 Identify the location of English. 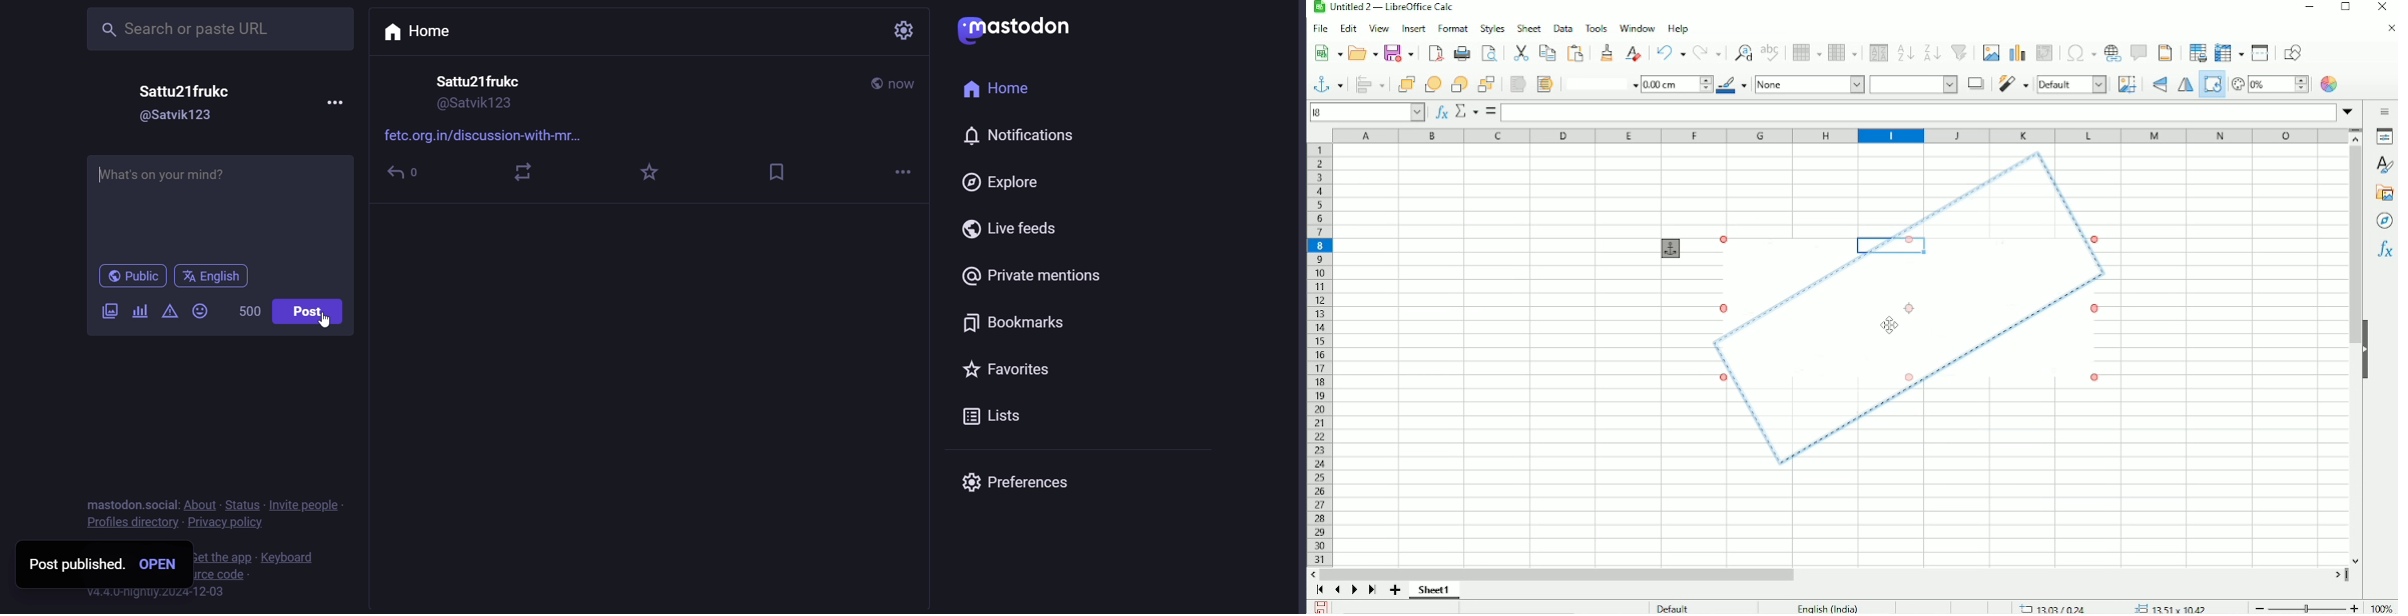
(212, 276).